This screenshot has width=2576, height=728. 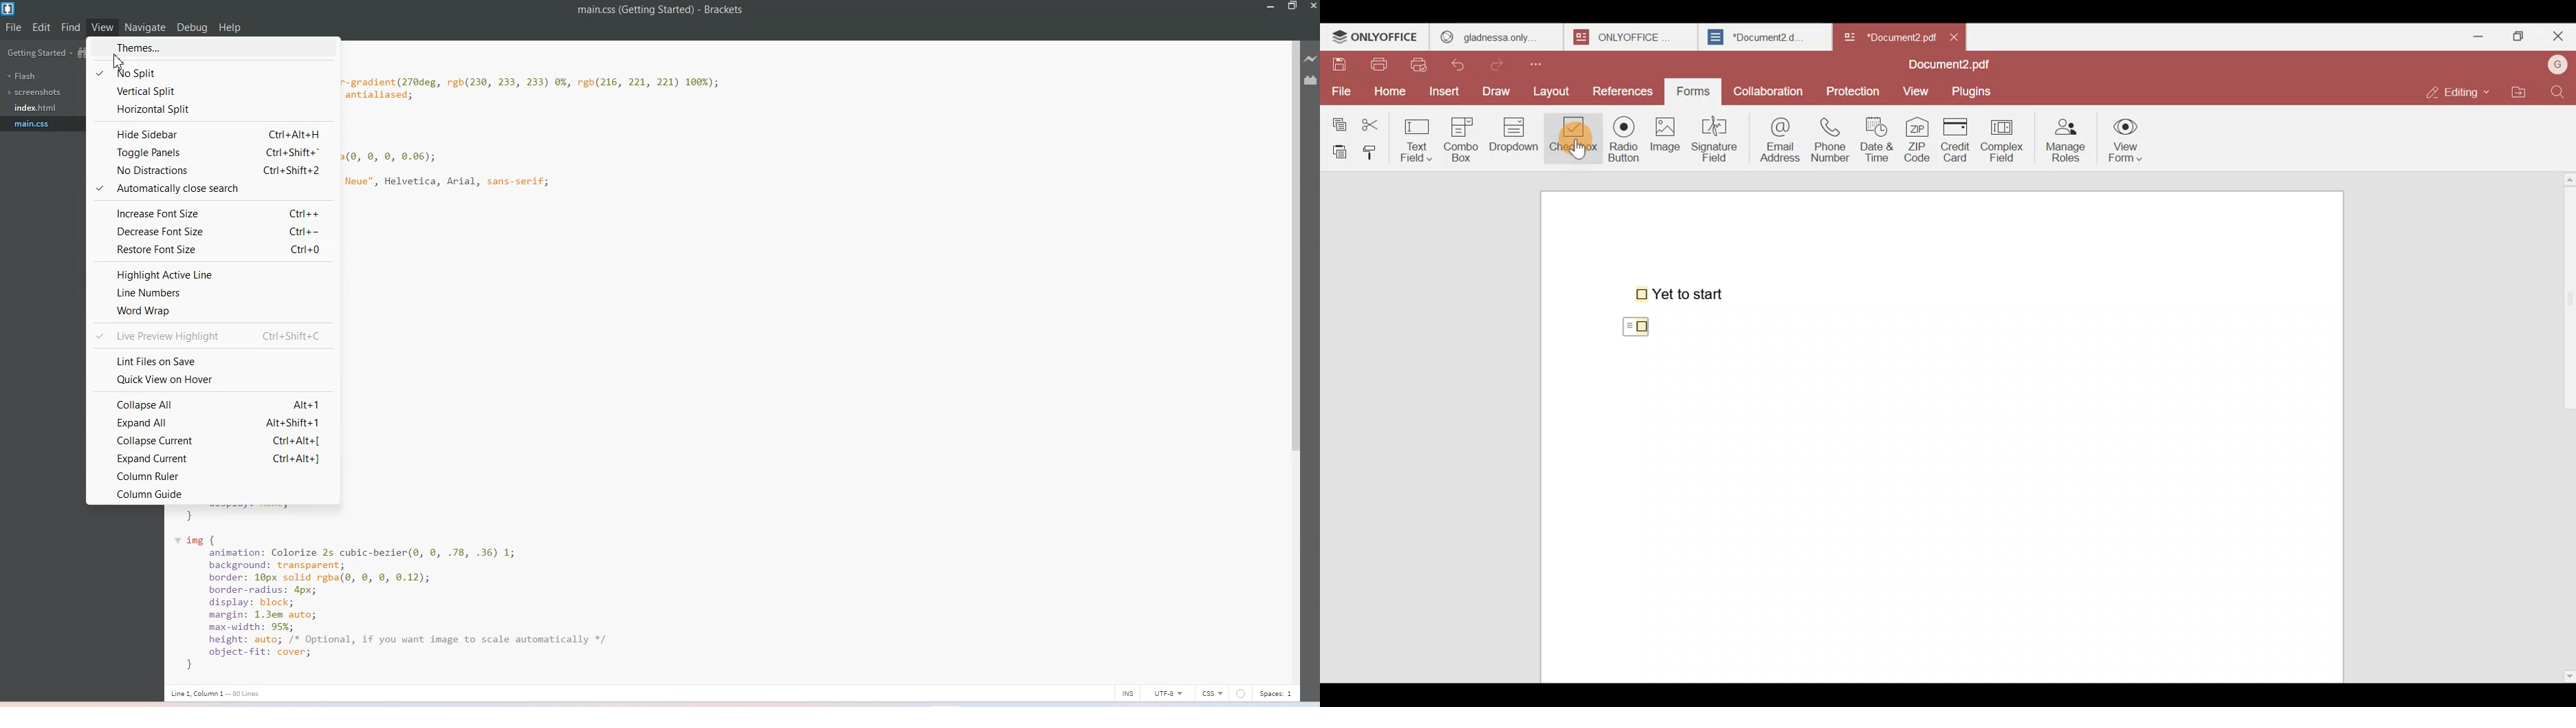 I want to click on Help, so click(x=230, y=28).